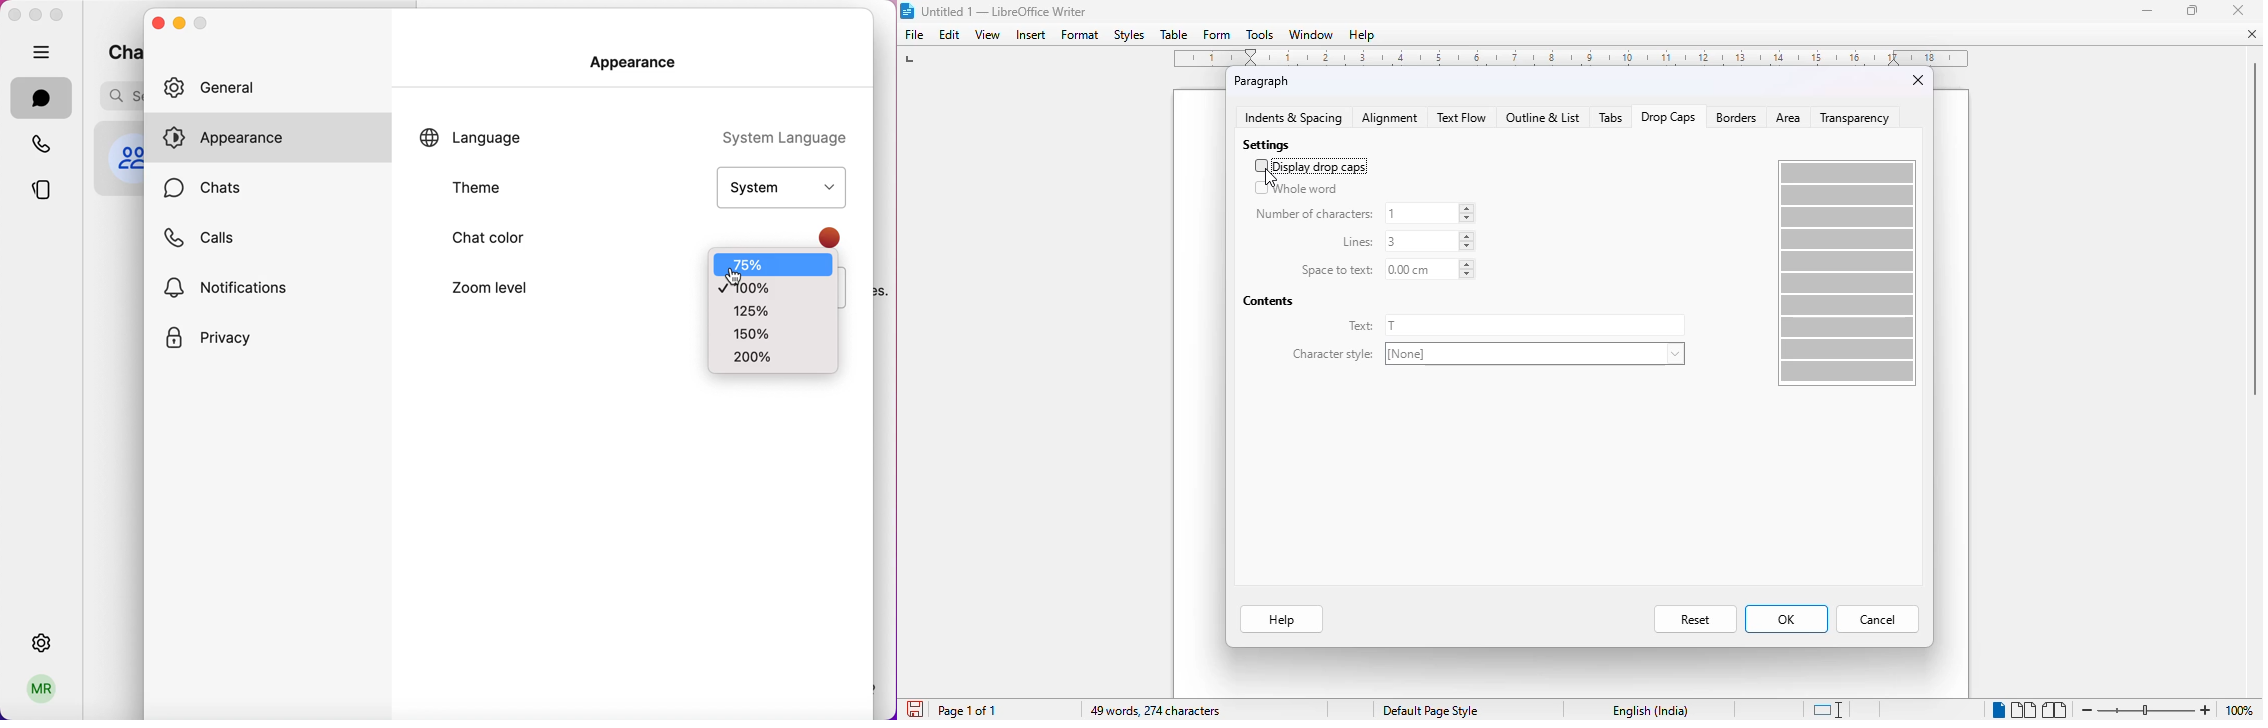 This screenshot has width=2268, height=728. I want to click on close, so click(1917, 82).